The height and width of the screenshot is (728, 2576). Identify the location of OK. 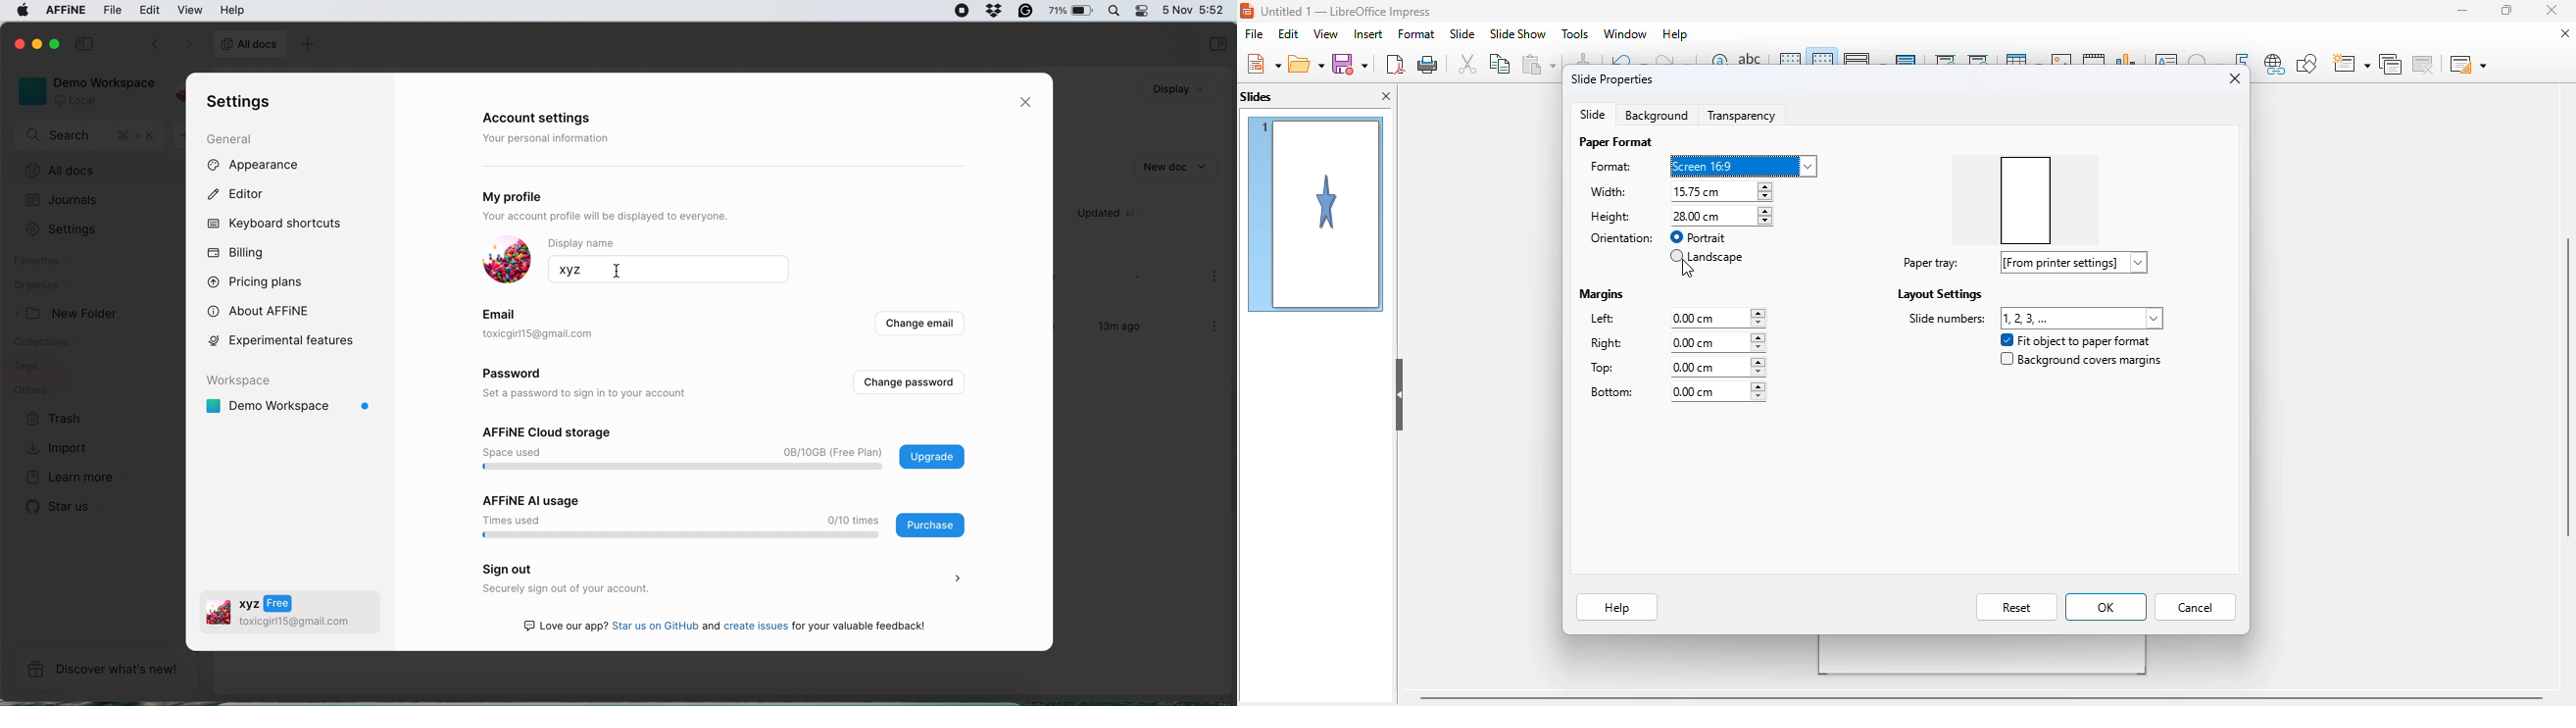
(2106, 607).